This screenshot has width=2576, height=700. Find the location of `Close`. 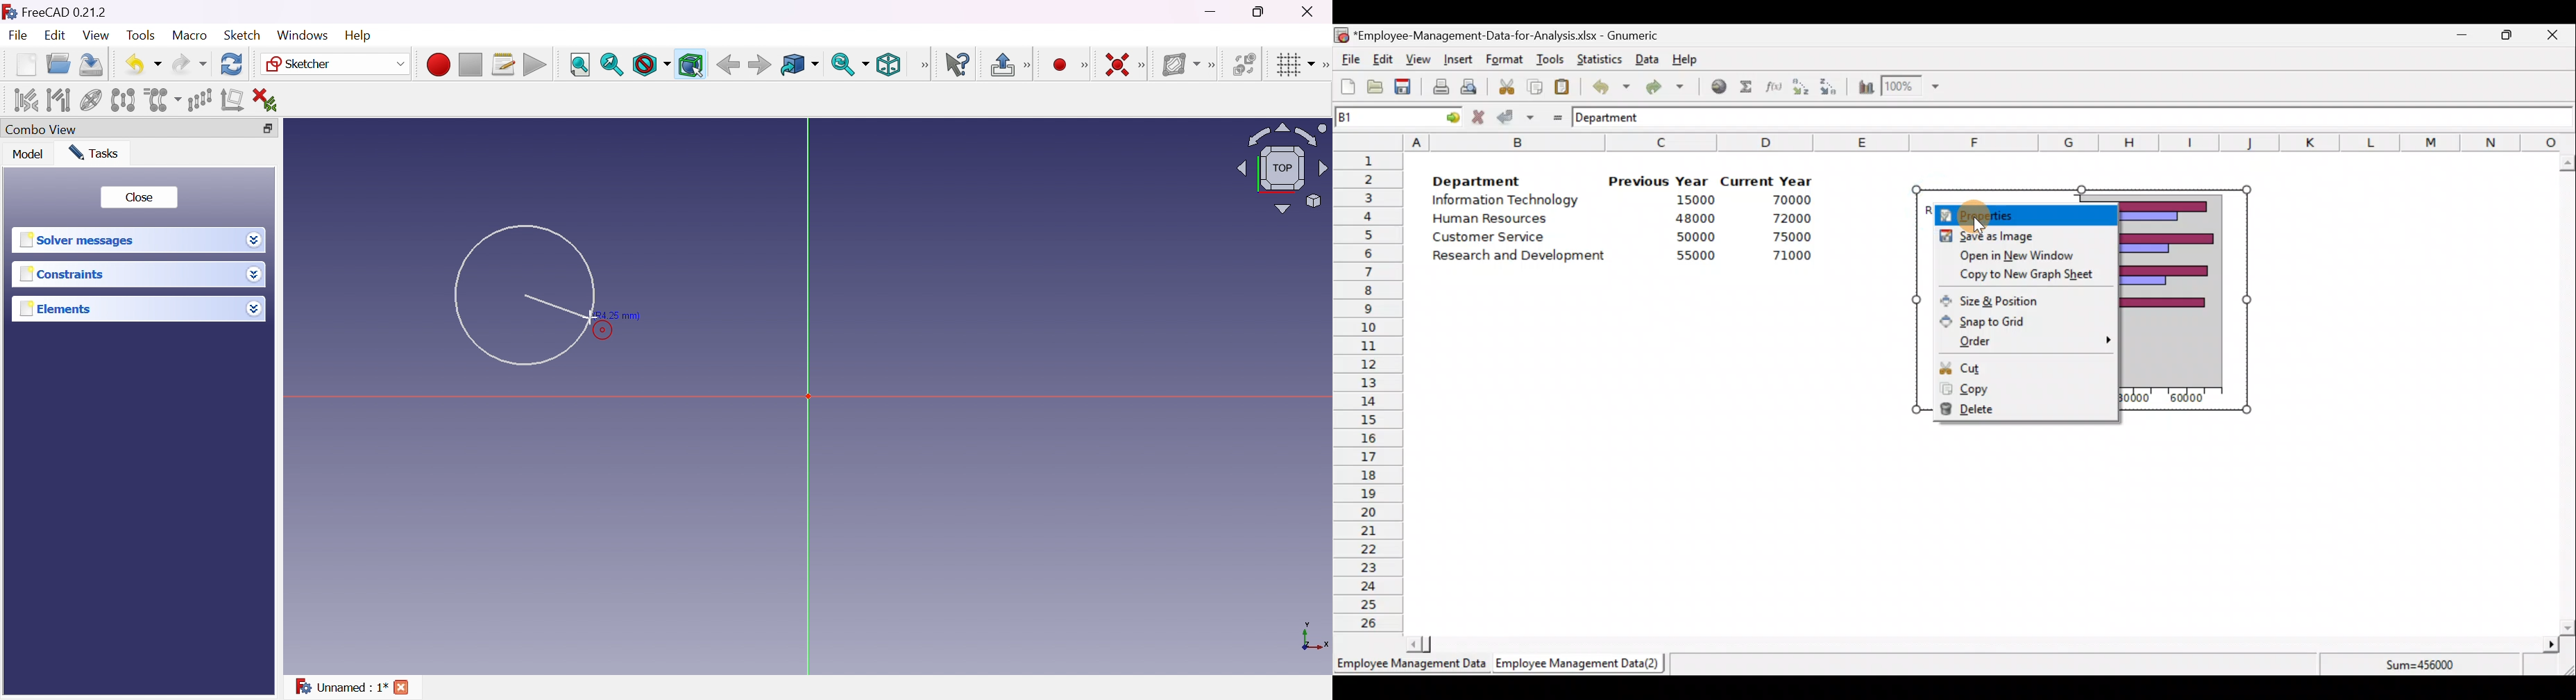

Close is located at coordinates (1314, 11).